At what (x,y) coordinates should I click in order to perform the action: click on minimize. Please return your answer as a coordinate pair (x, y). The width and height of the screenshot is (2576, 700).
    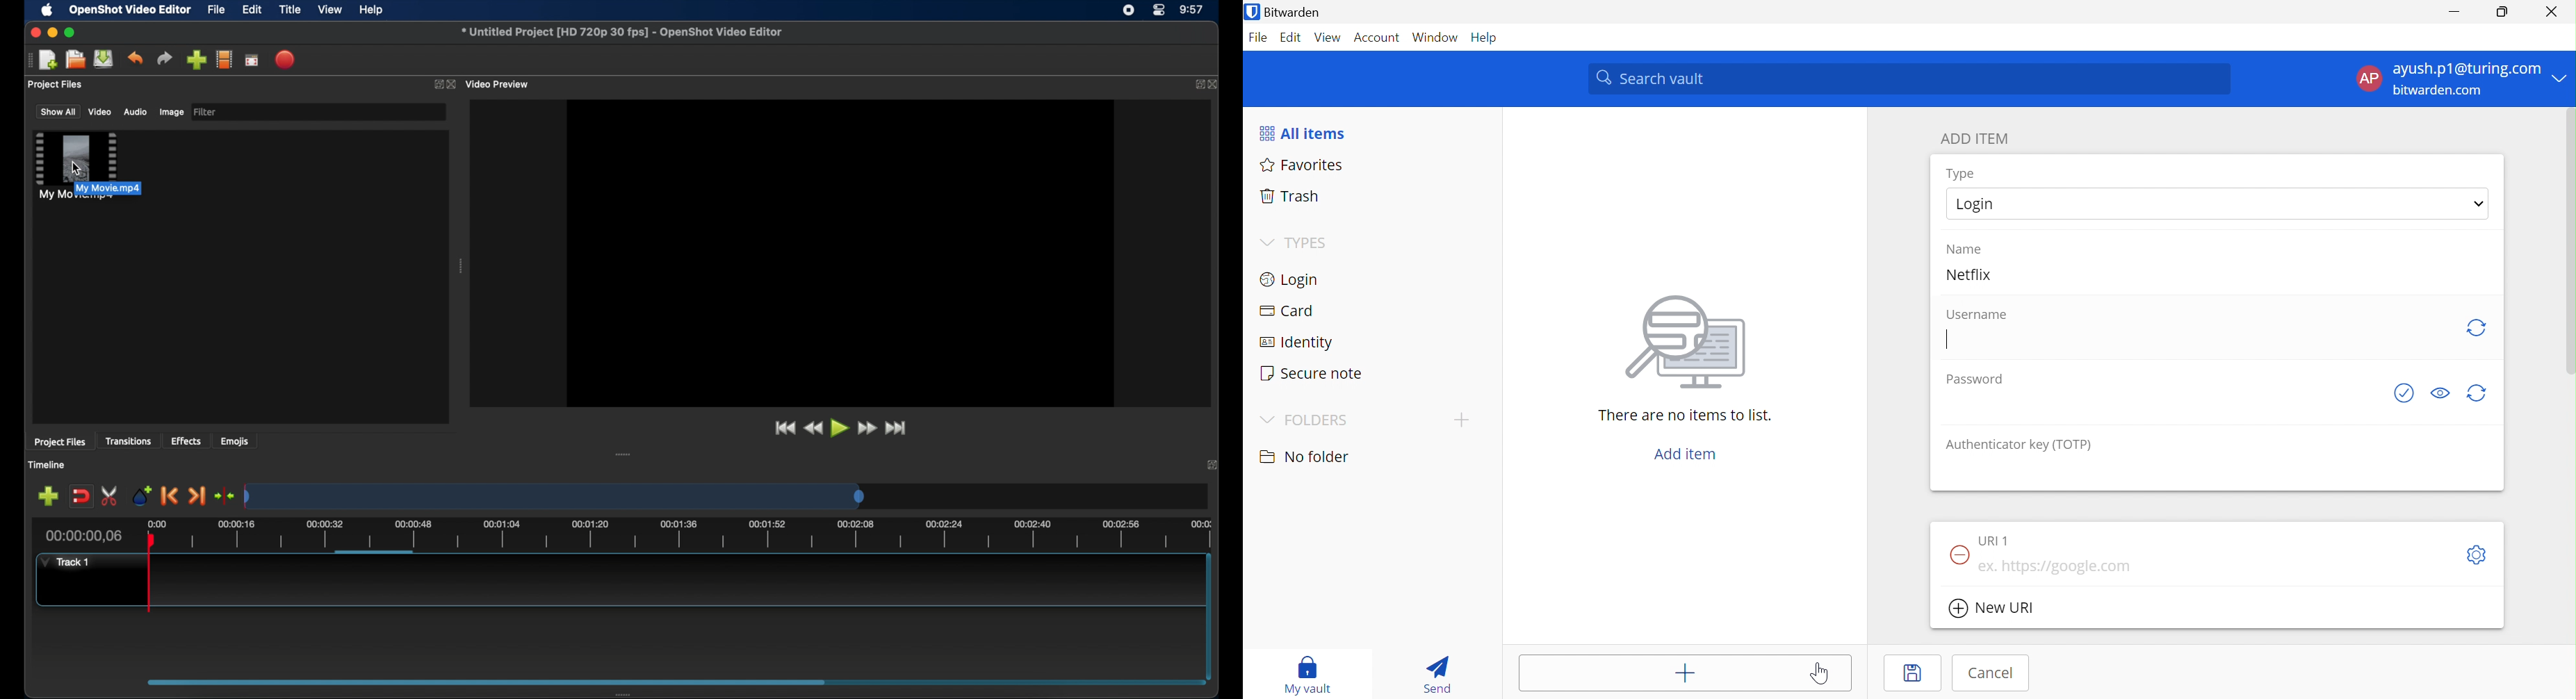
    Looking at the image, I should click on (52, 32).